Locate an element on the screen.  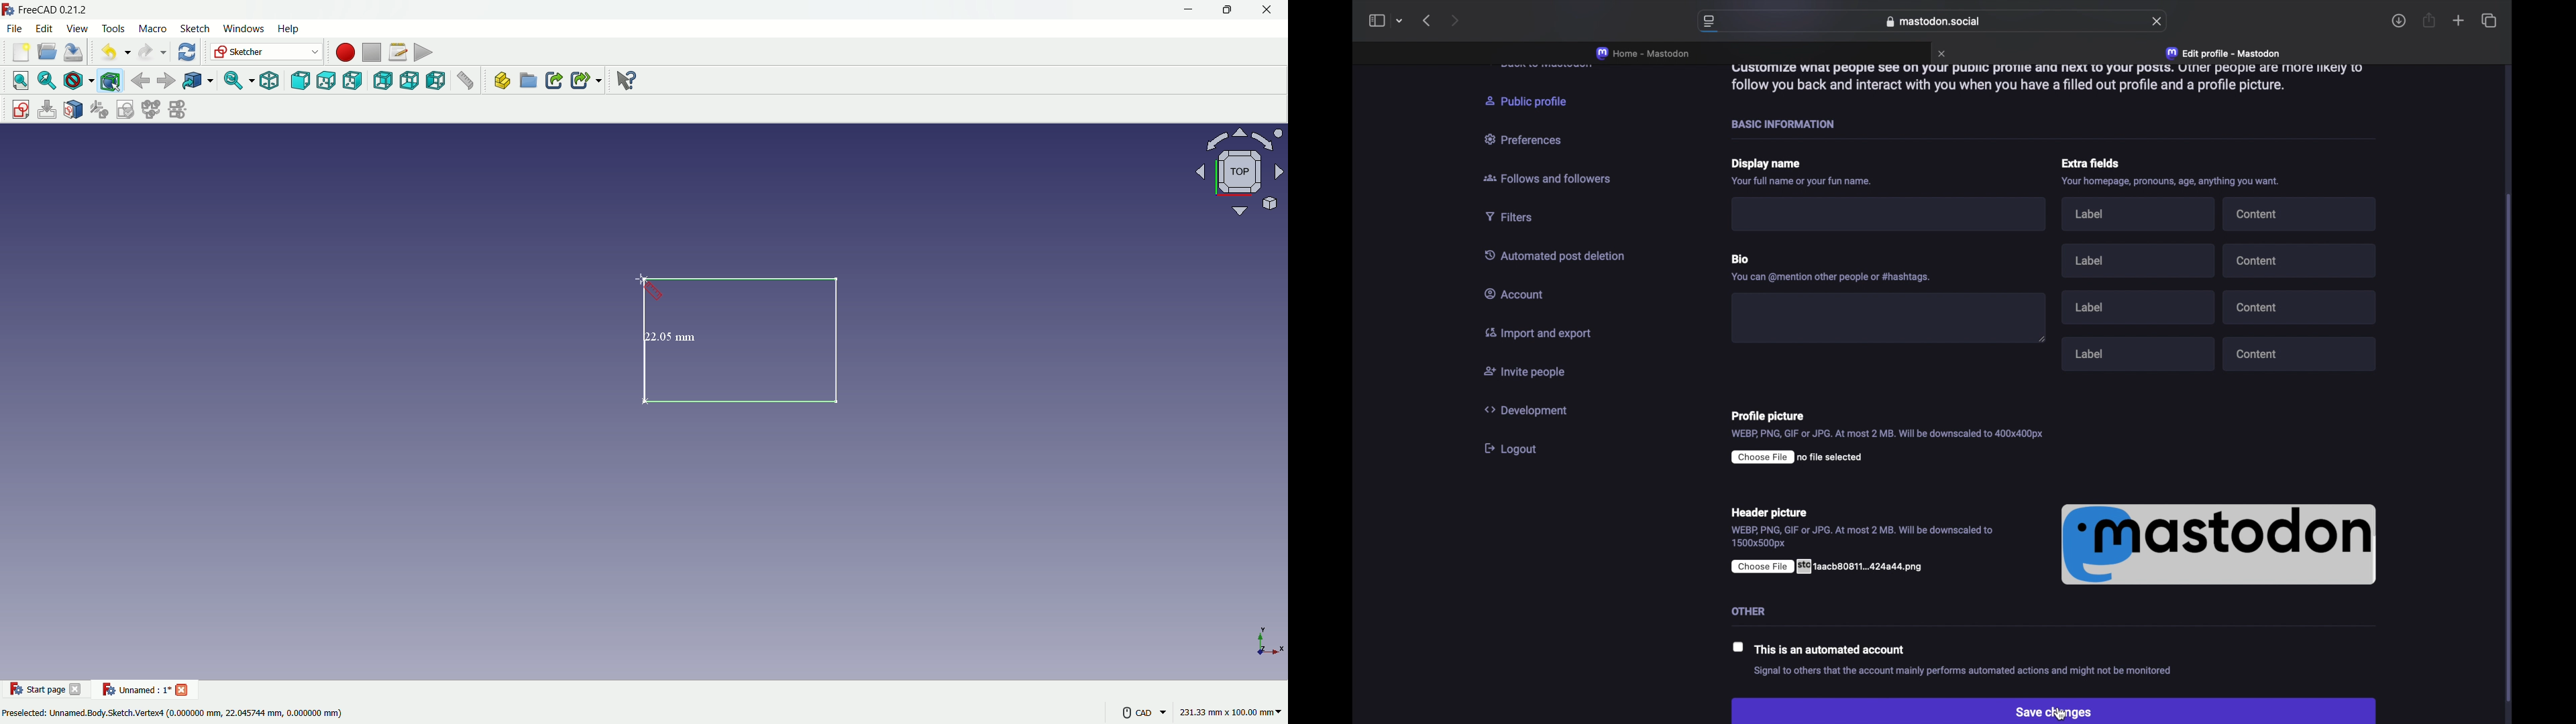
reorient sketches is located at coordinates (101, 110).